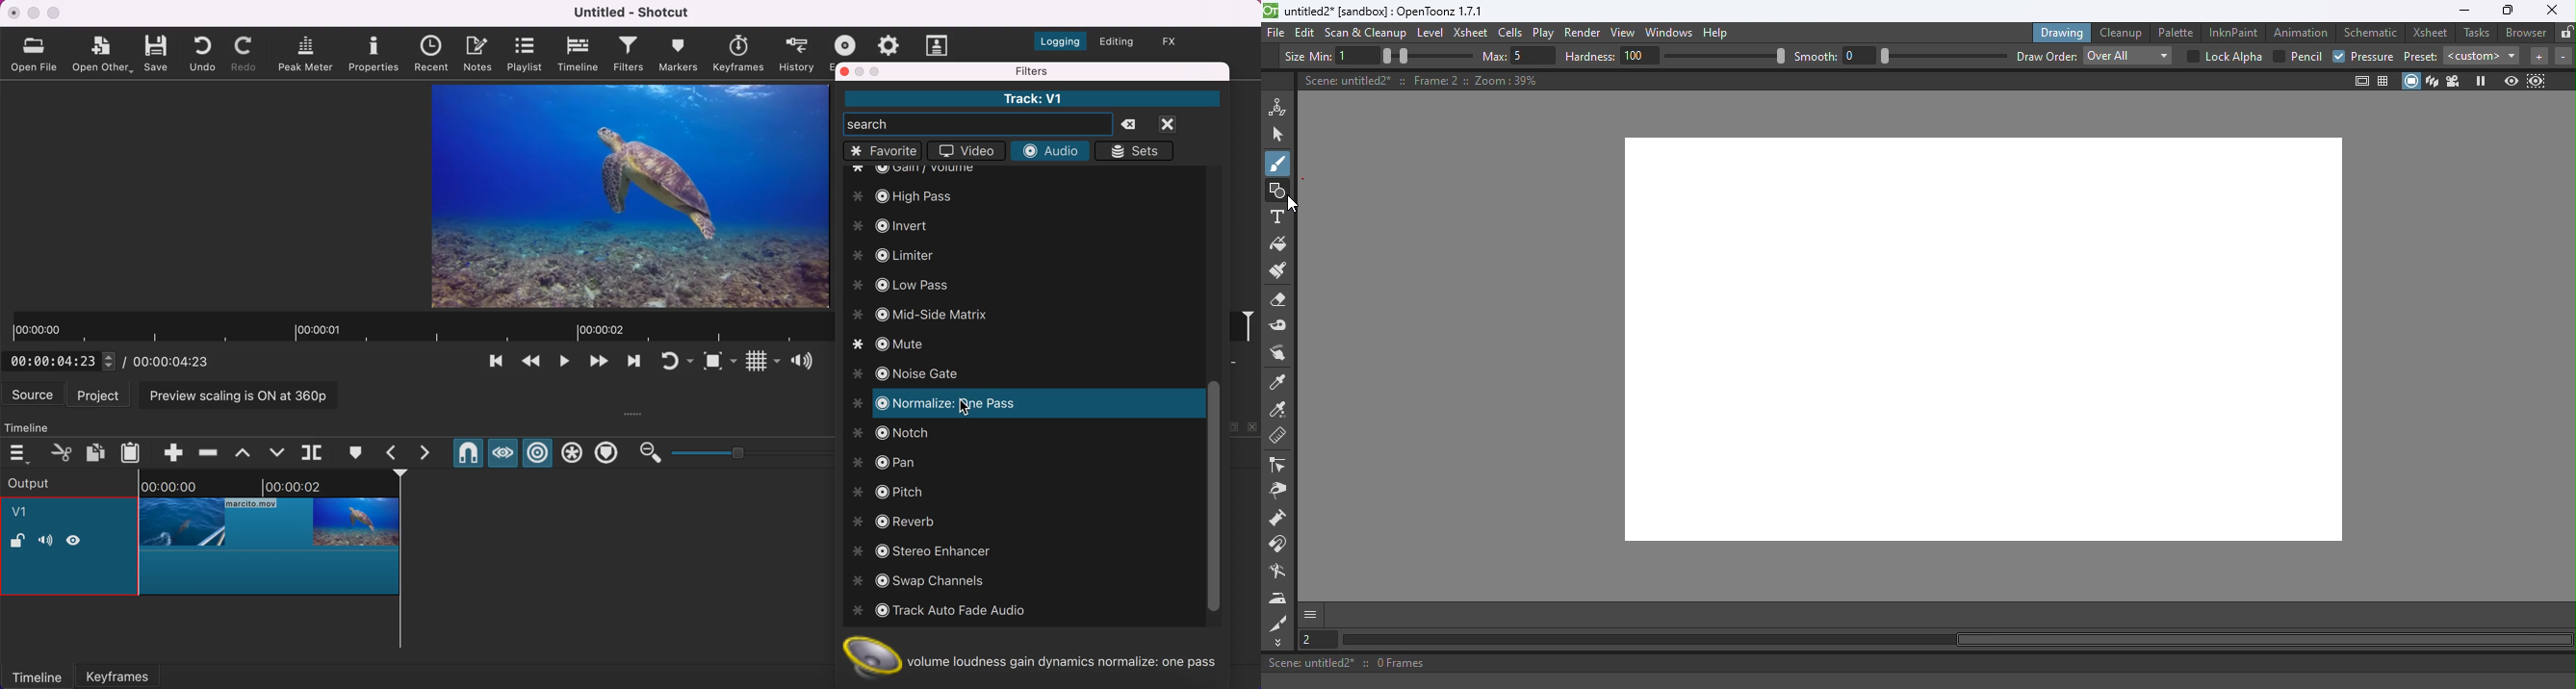 This screenshot has height=700, width=2576. What do you see at coordinates (314, 453) in the screenshot?
I see `split at playhead` at bounding box center [314, 453].